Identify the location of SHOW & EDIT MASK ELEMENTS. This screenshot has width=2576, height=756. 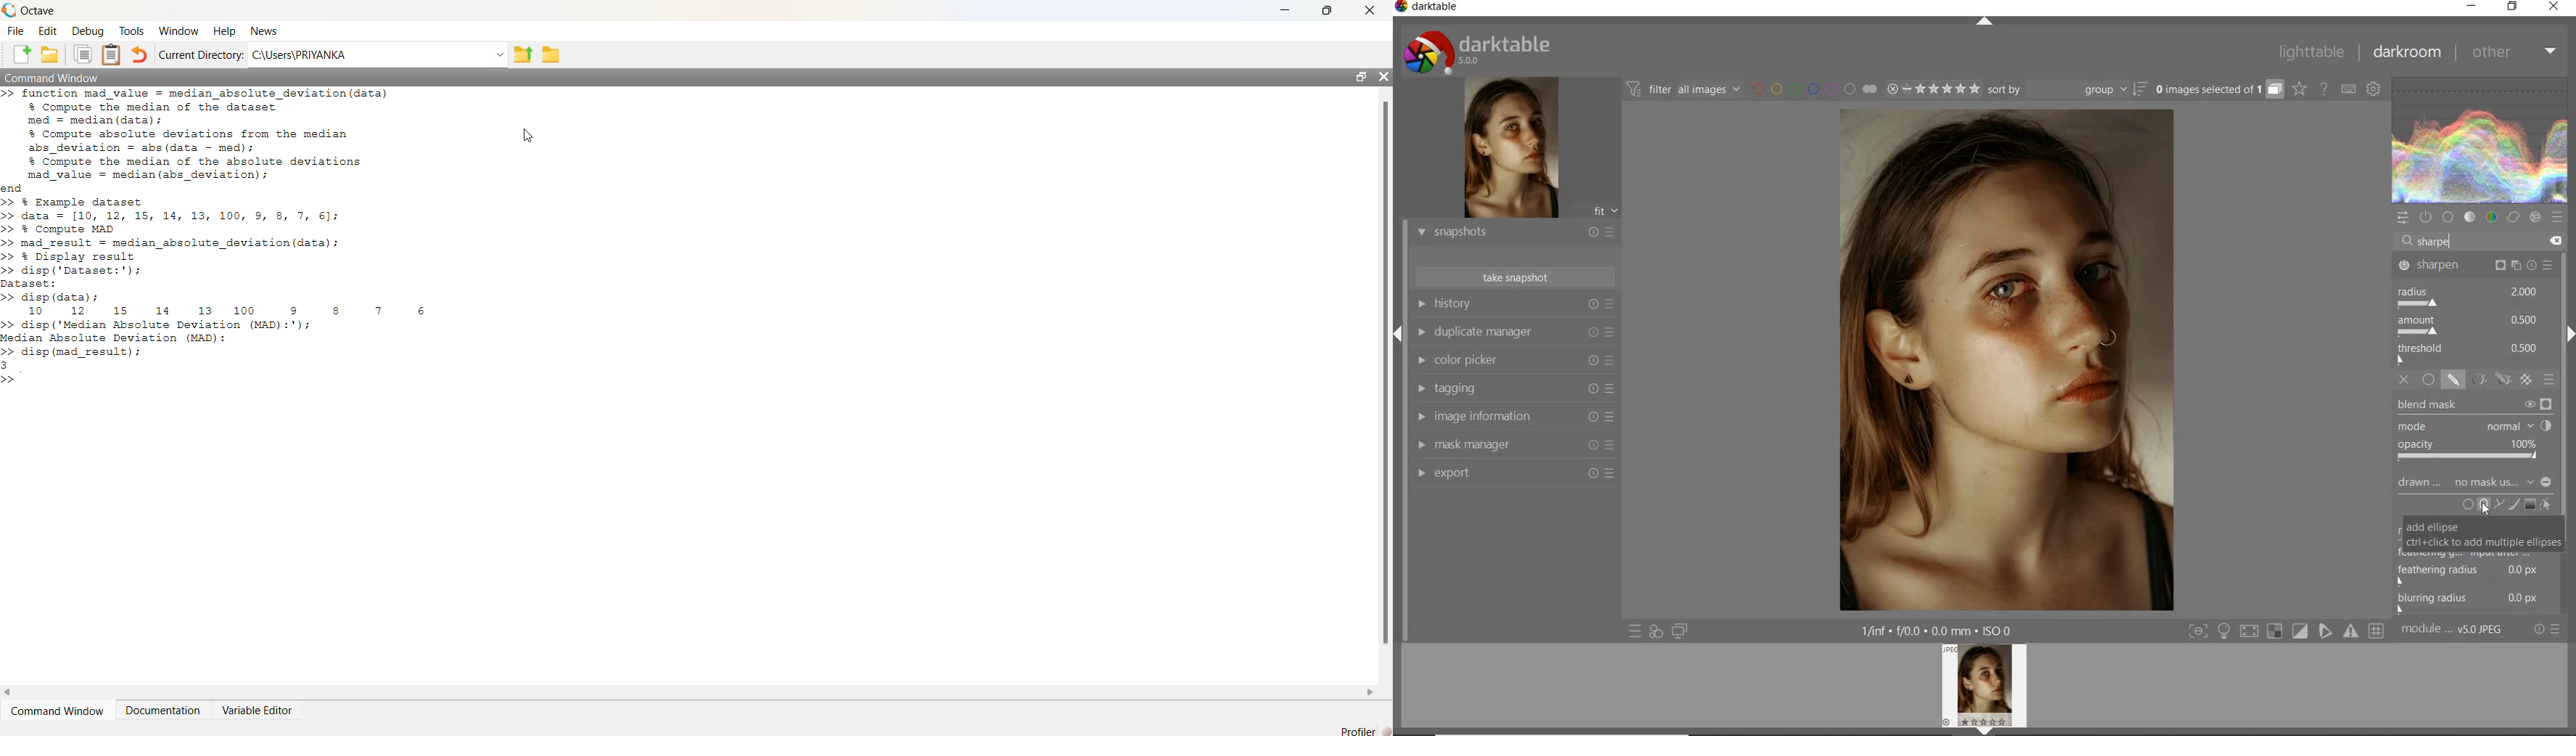
(2548, 505).